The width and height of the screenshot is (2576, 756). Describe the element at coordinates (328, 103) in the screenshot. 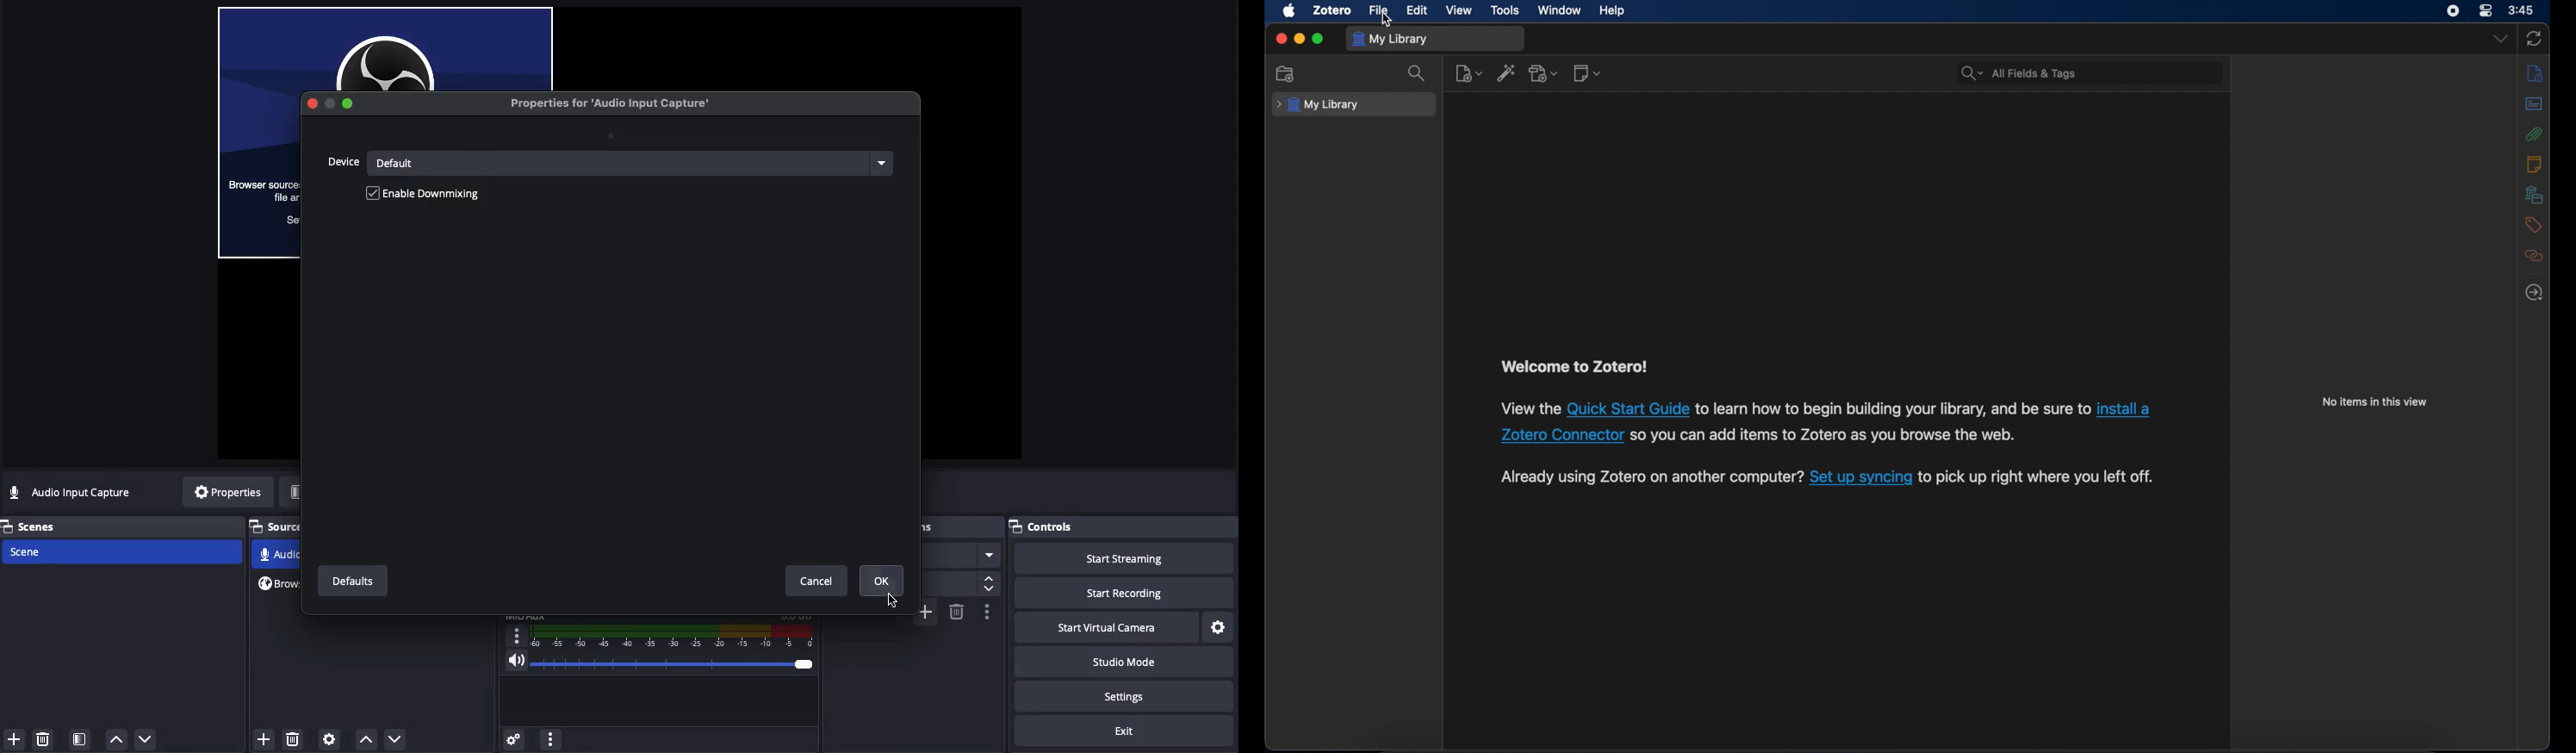

I see `icon` at that location.